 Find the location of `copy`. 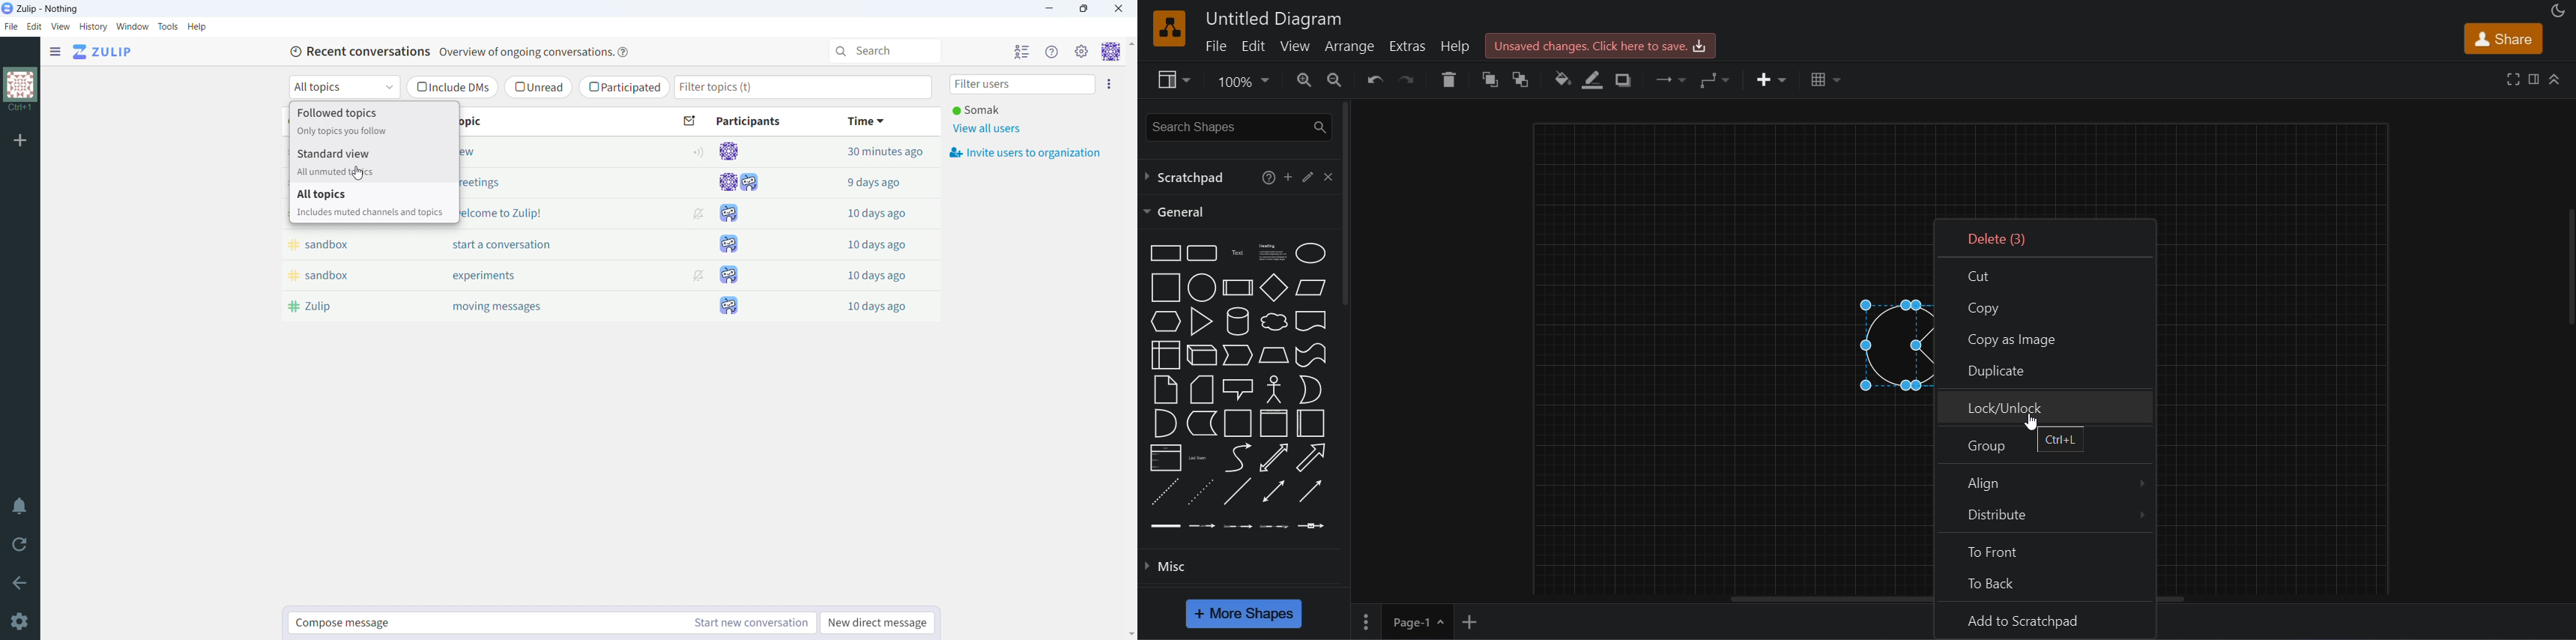

copy is located at coordinates (2047, 306).